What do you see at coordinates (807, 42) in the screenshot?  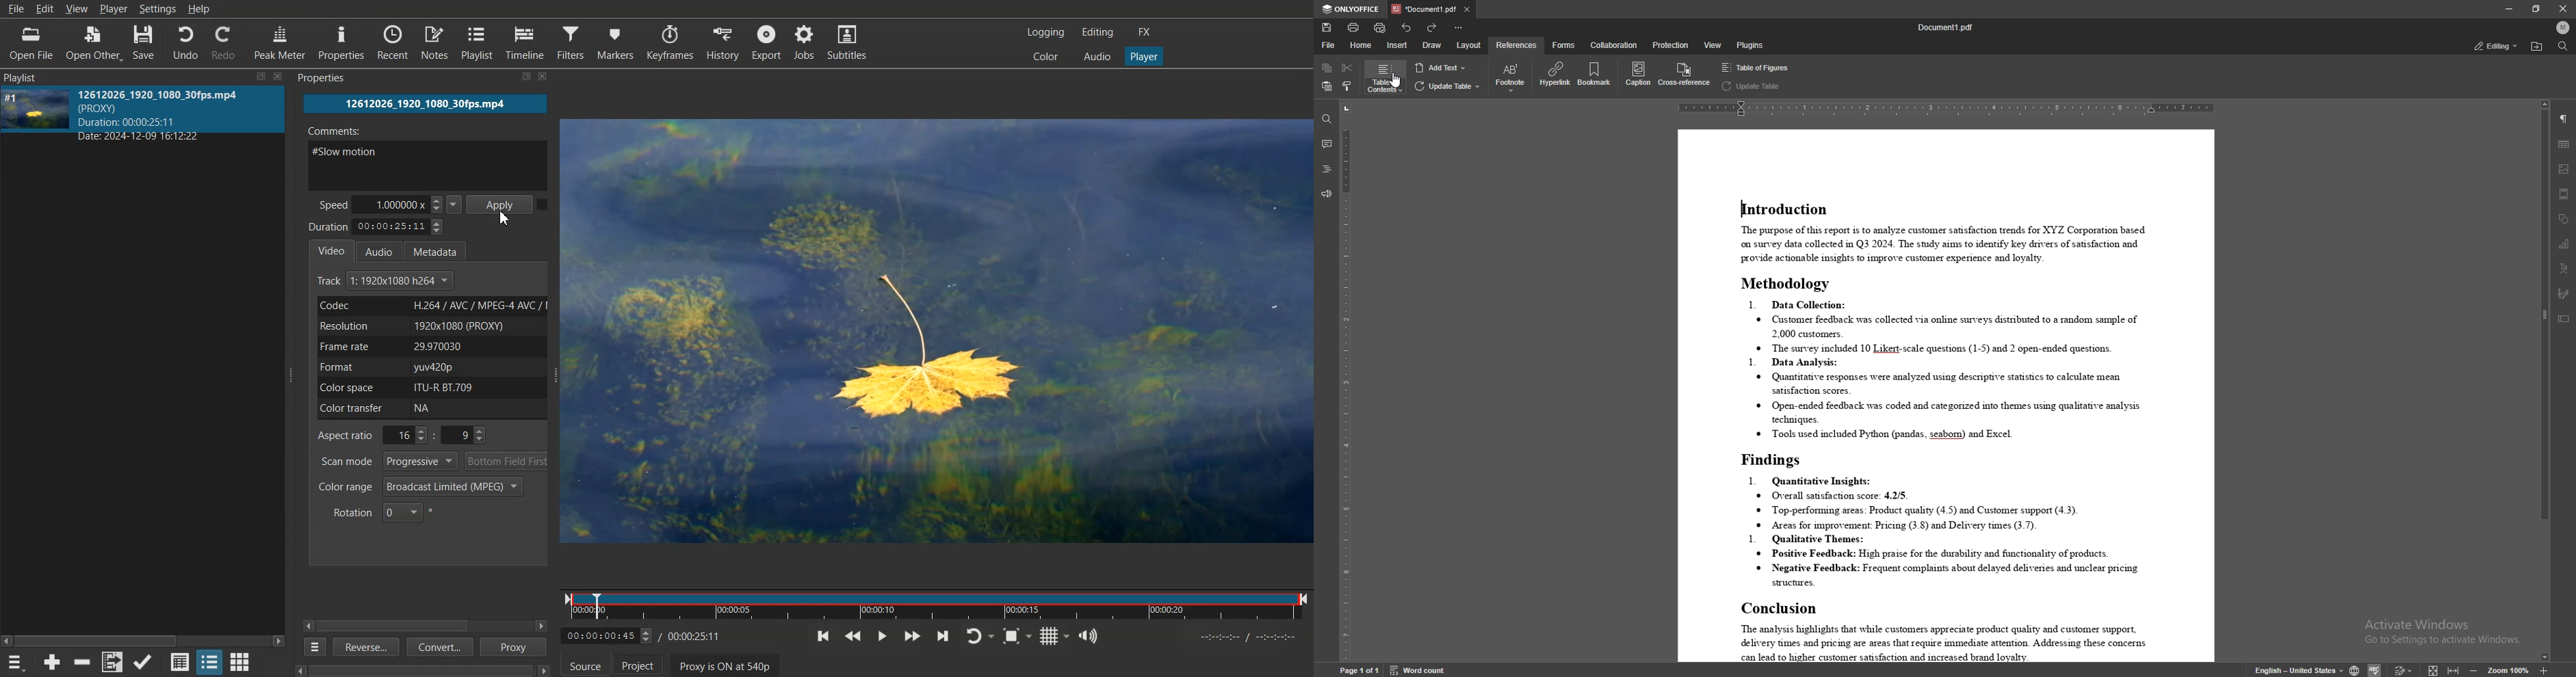 I see `Jobs` at bounding box center [807, 42].